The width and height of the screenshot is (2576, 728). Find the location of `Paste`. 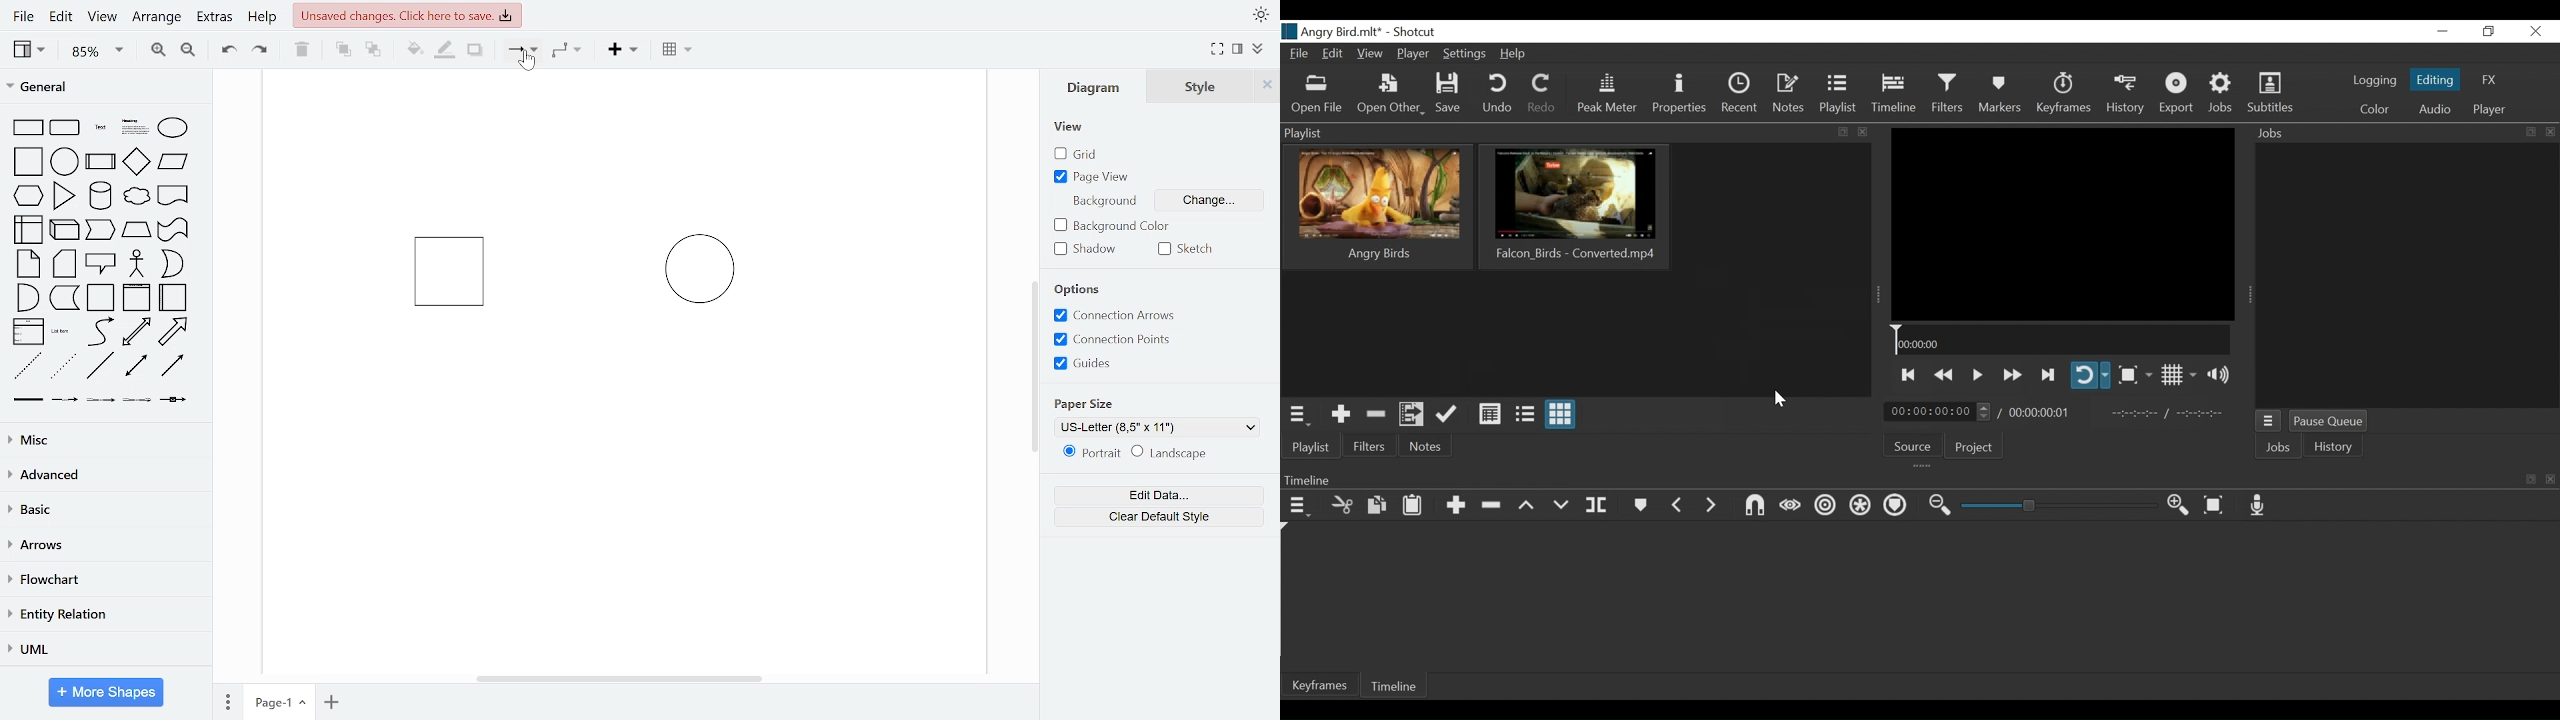

Paste is located at coordinates (1413, 506).